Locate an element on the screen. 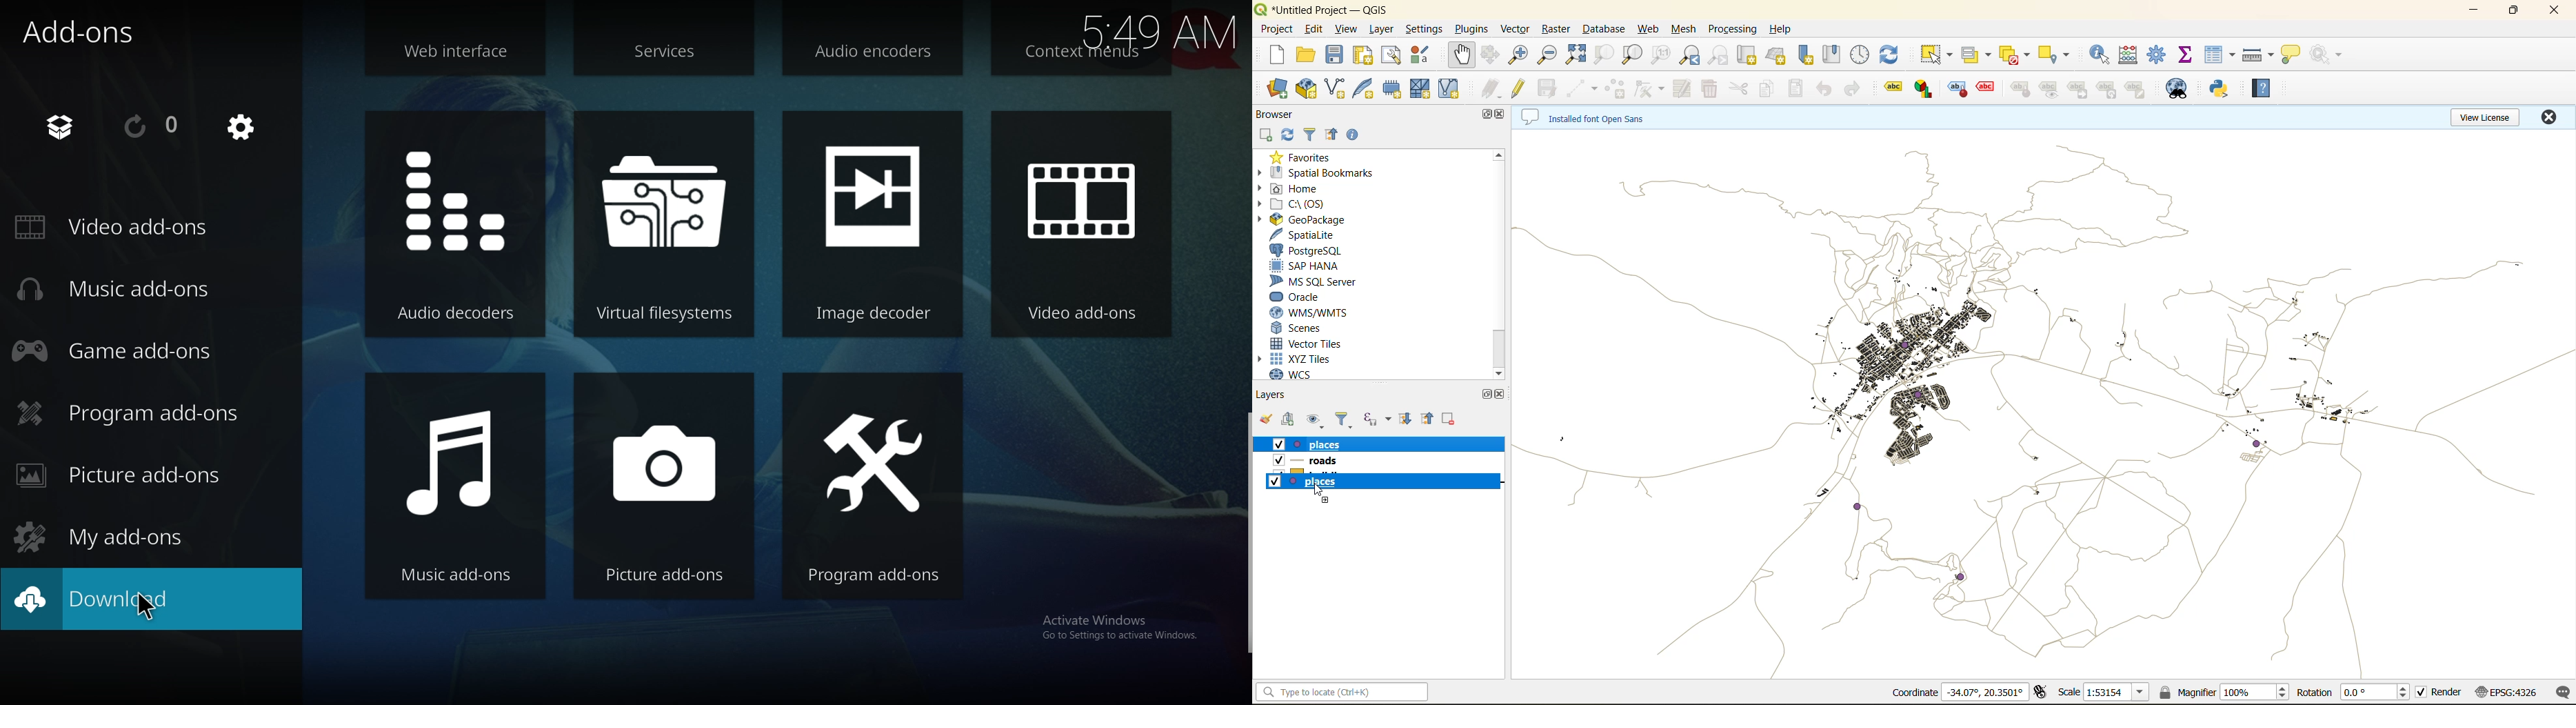  layers is located at coordinates (1276, 395).